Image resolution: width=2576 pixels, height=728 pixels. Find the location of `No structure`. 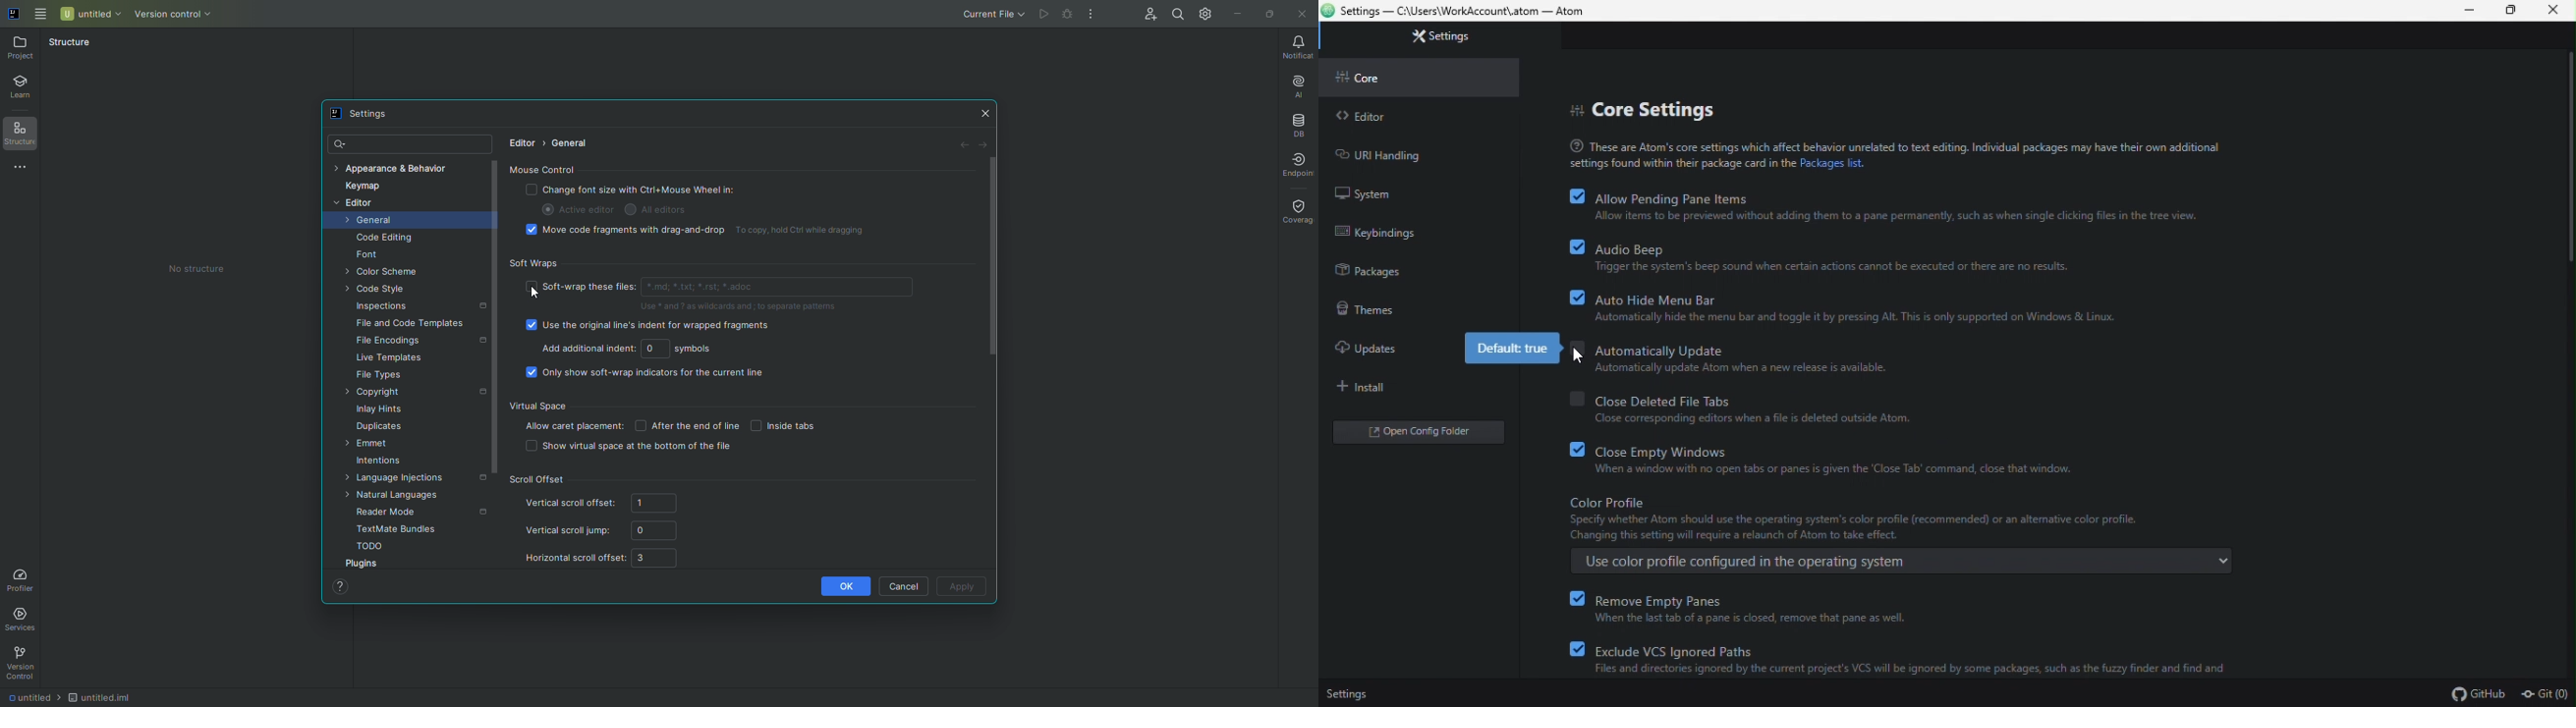

No structure is located at coordinates (204, 271).